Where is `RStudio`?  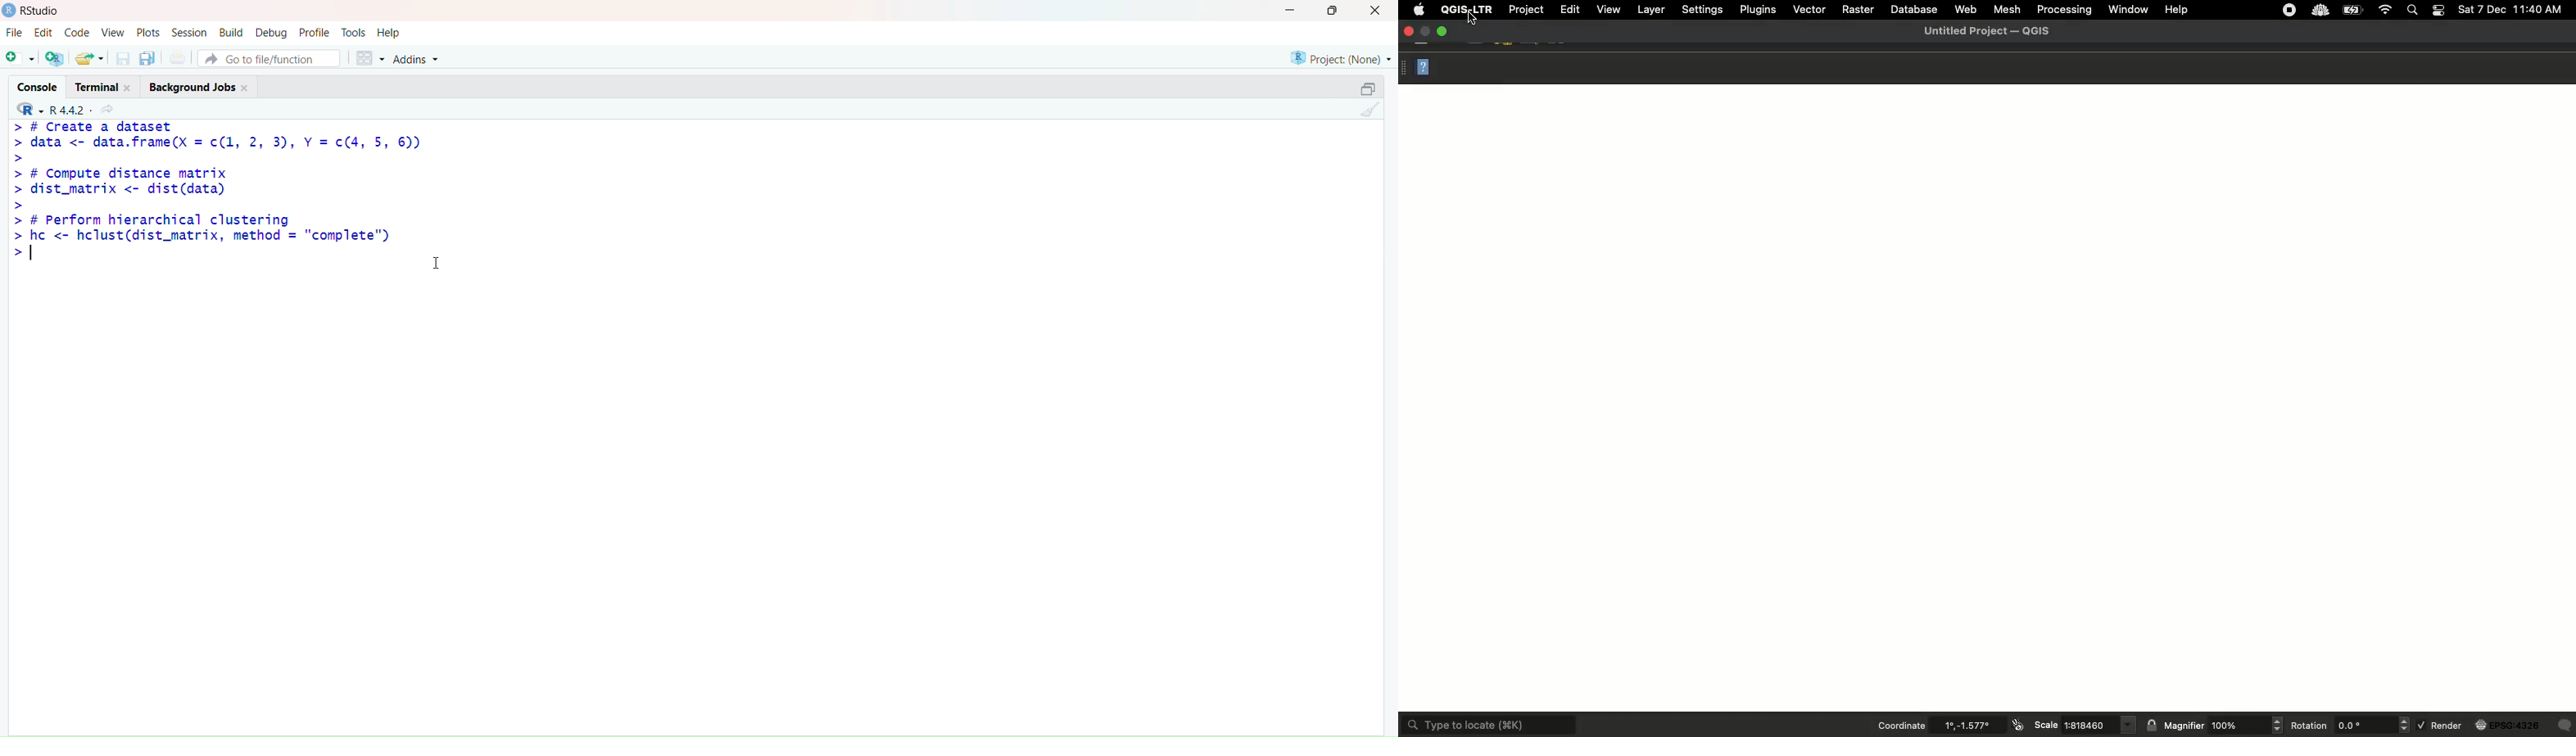
RStudio is located at coordinates (36, 12).